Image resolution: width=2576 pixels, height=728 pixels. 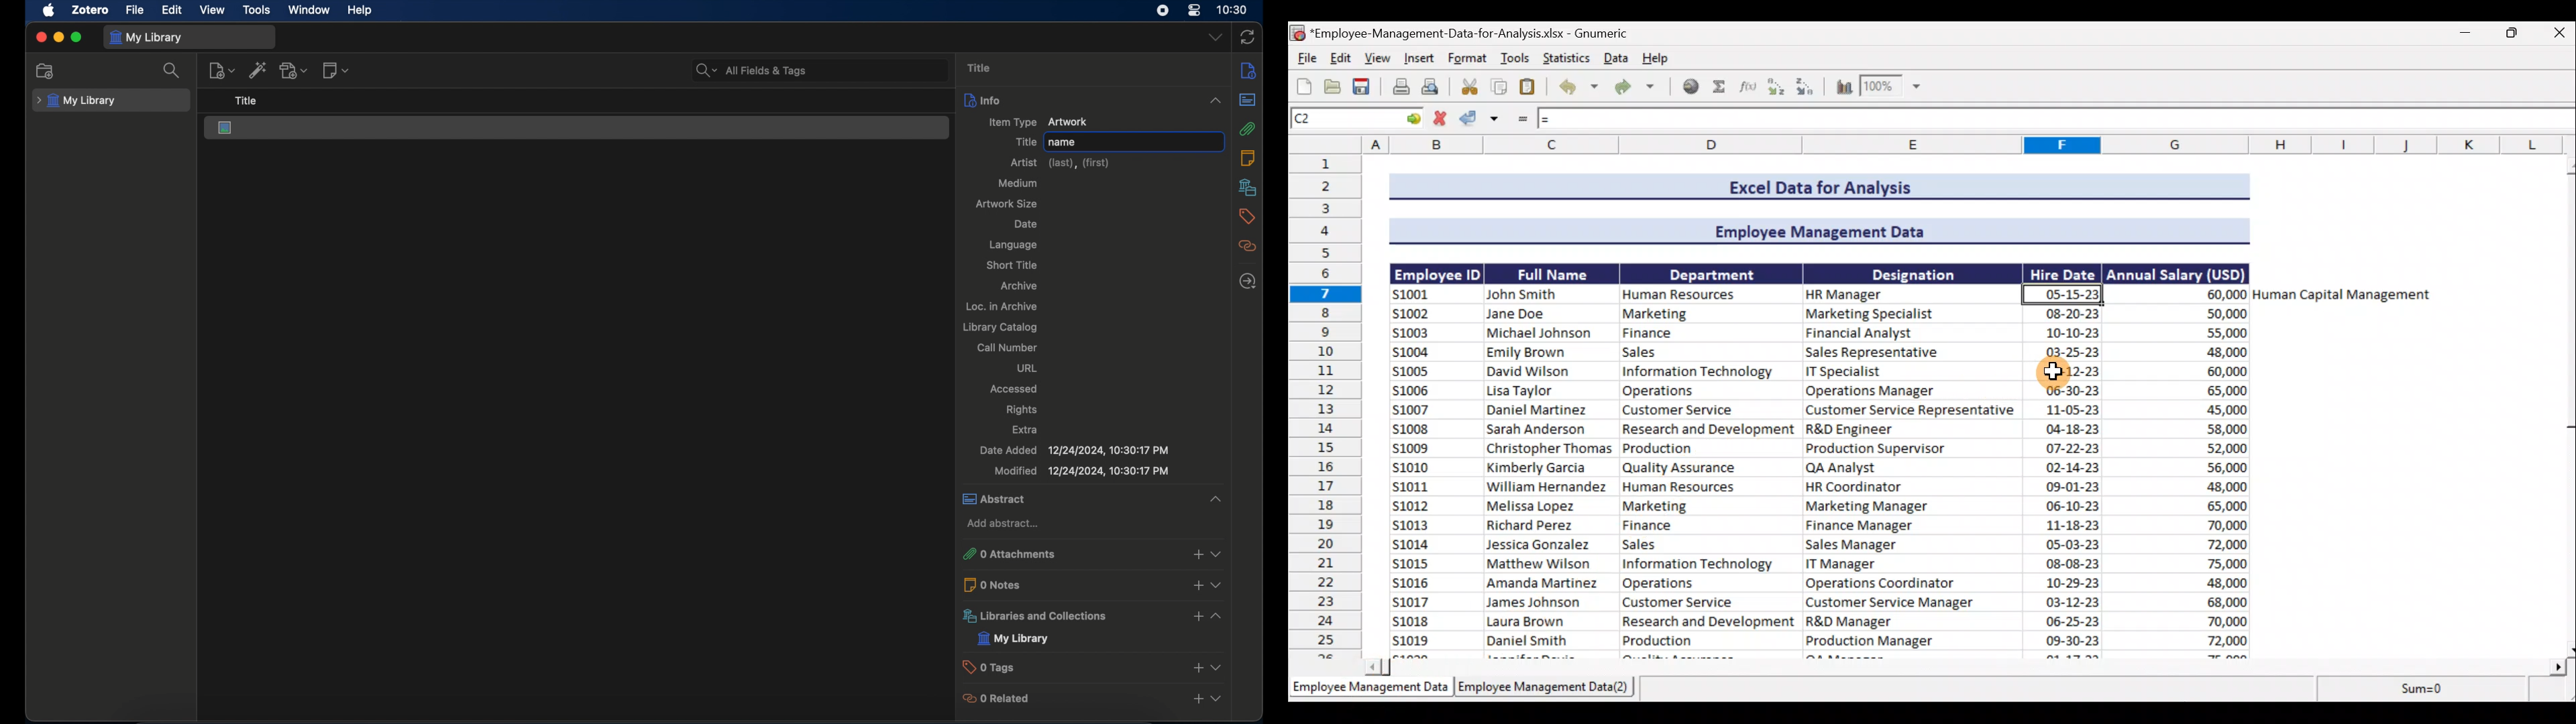 I want to click on Rows, so click(x=1326, y=406).